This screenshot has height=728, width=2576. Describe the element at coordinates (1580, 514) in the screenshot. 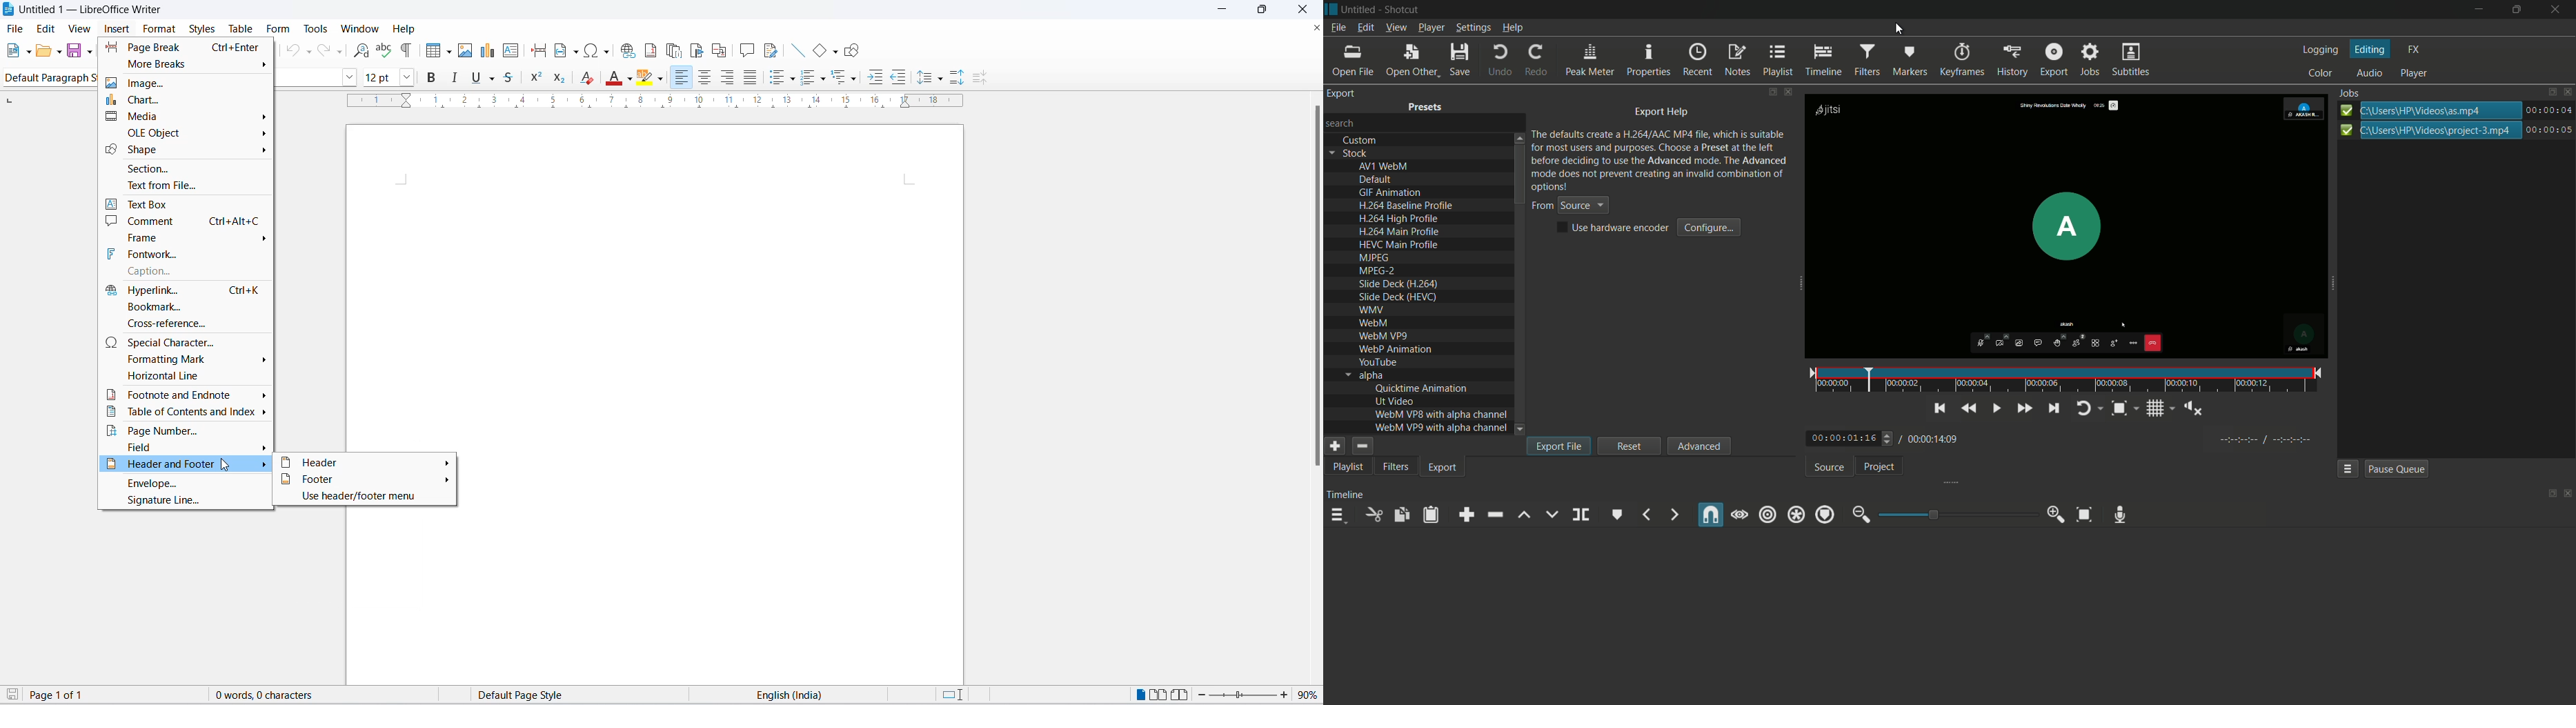

I see `split at playhead` at that location.